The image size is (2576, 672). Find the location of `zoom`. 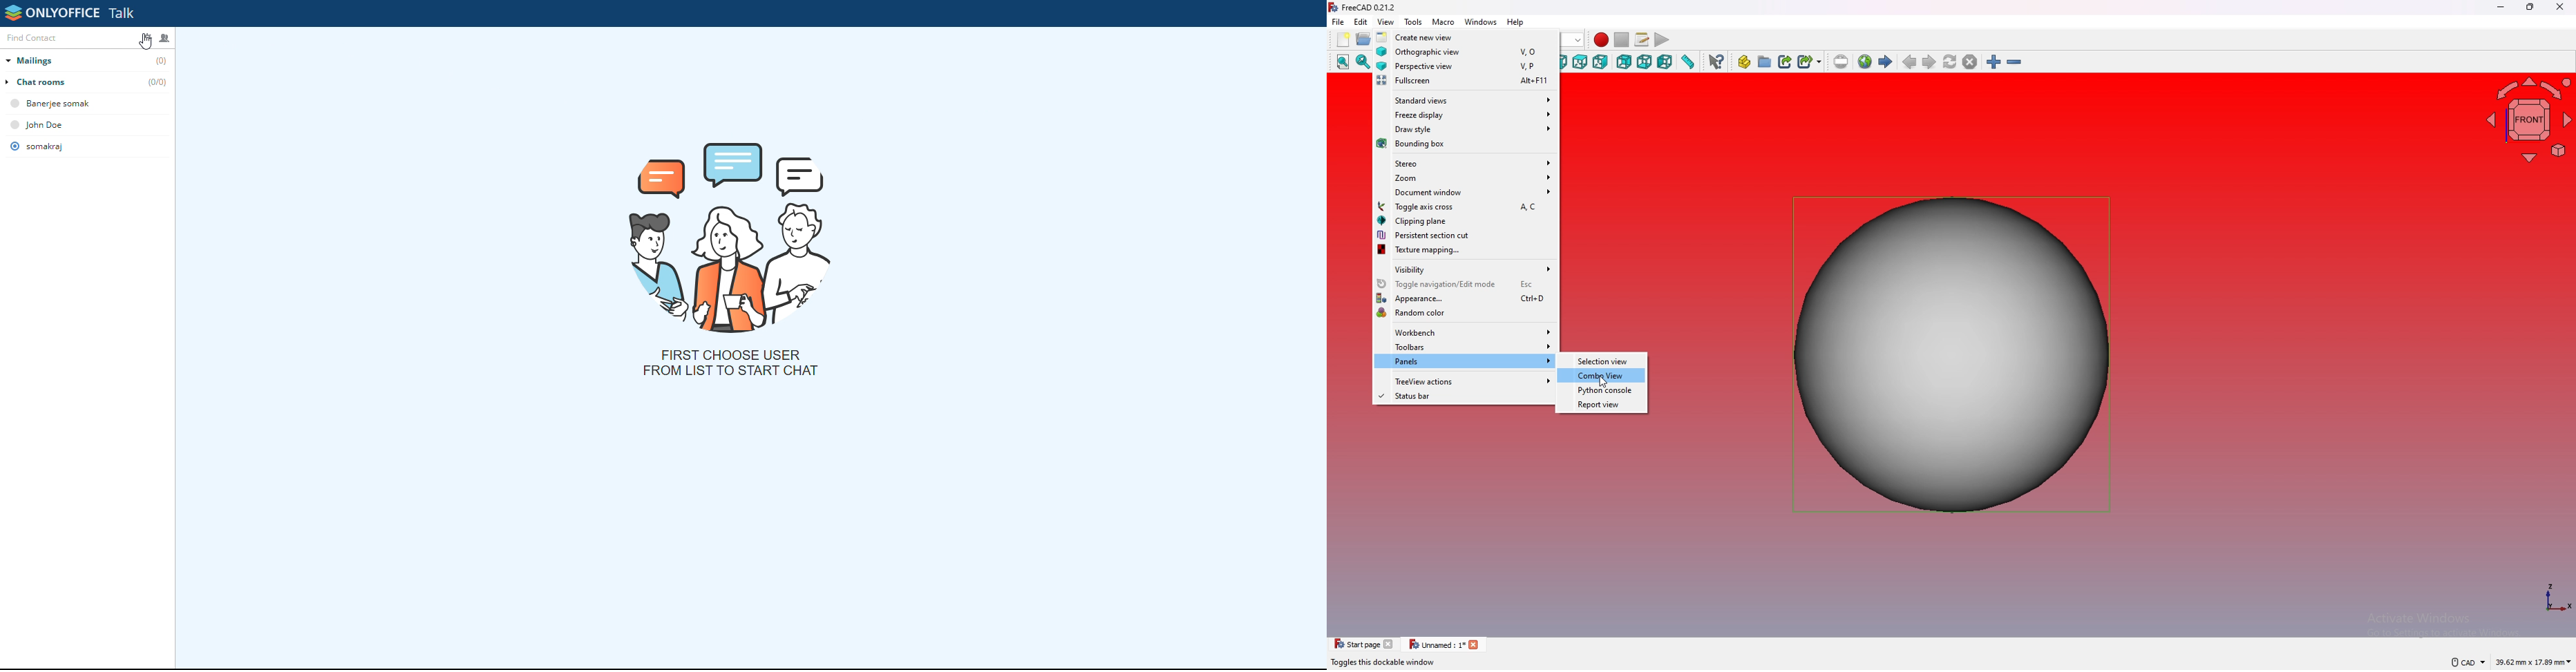

zoom is located at coordinates (1466, 178).